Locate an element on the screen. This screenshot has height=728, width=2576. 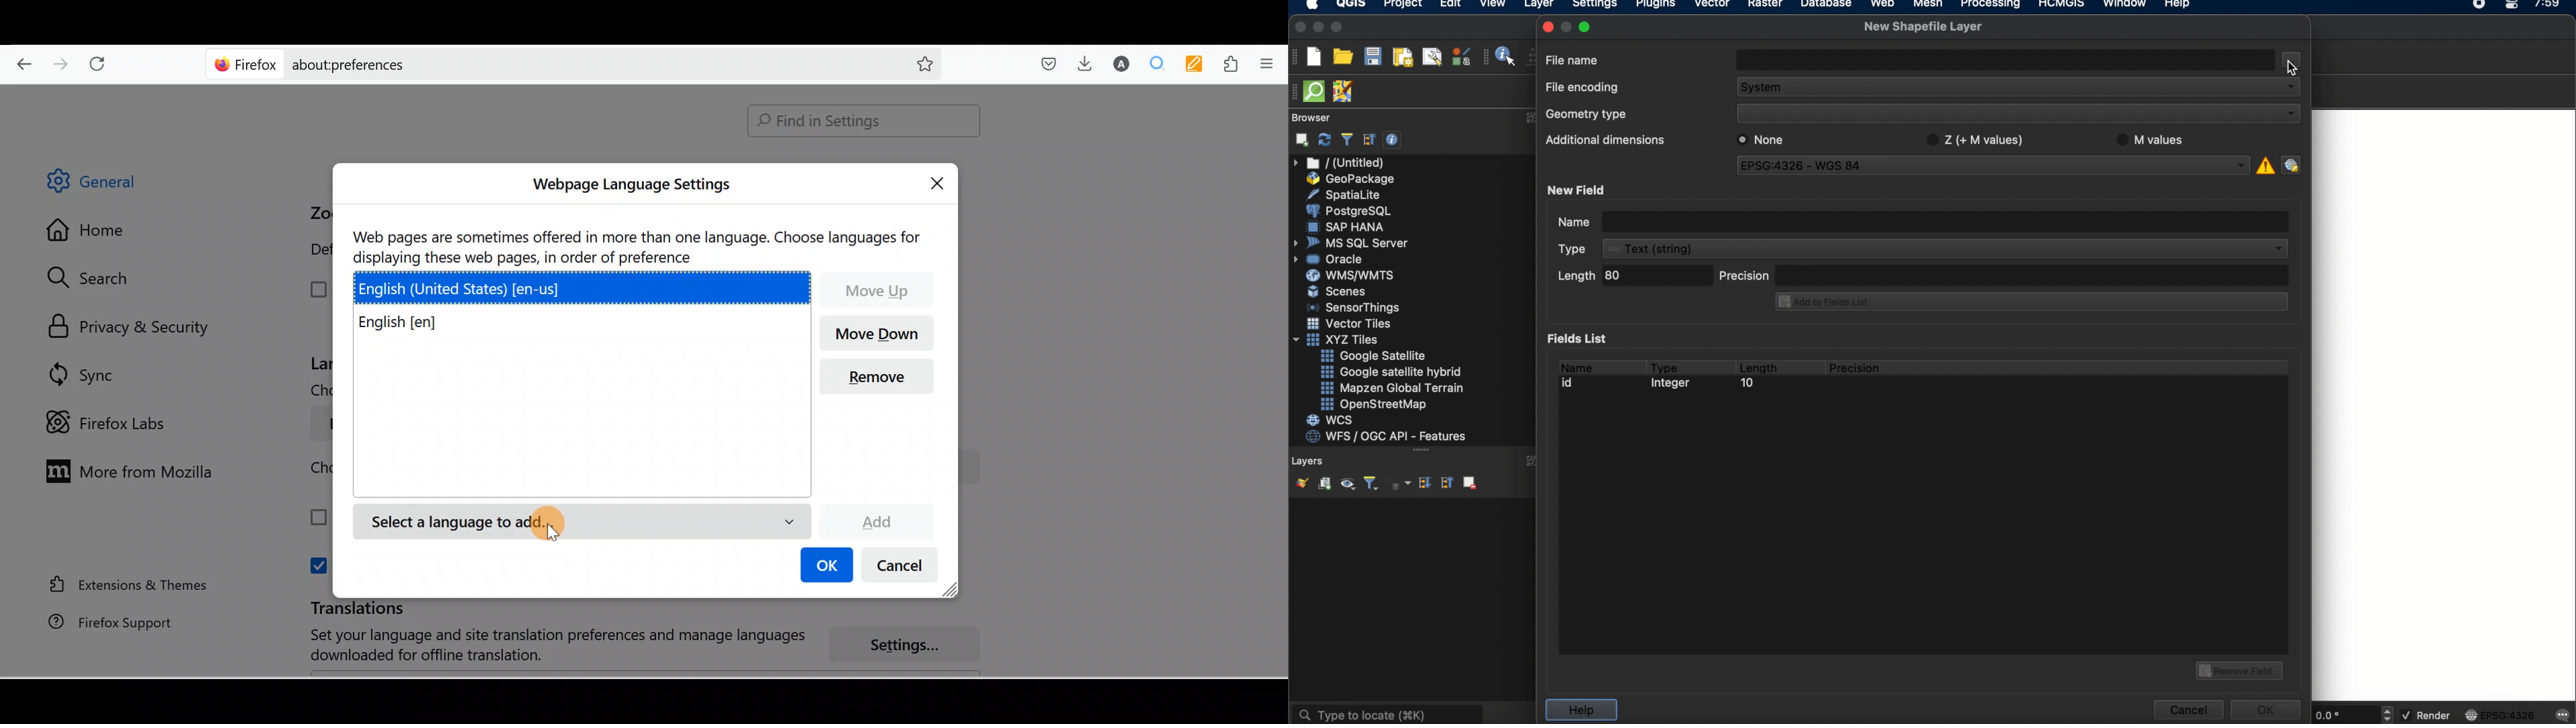
Save to pocket is located at coordinates (1044, 64).